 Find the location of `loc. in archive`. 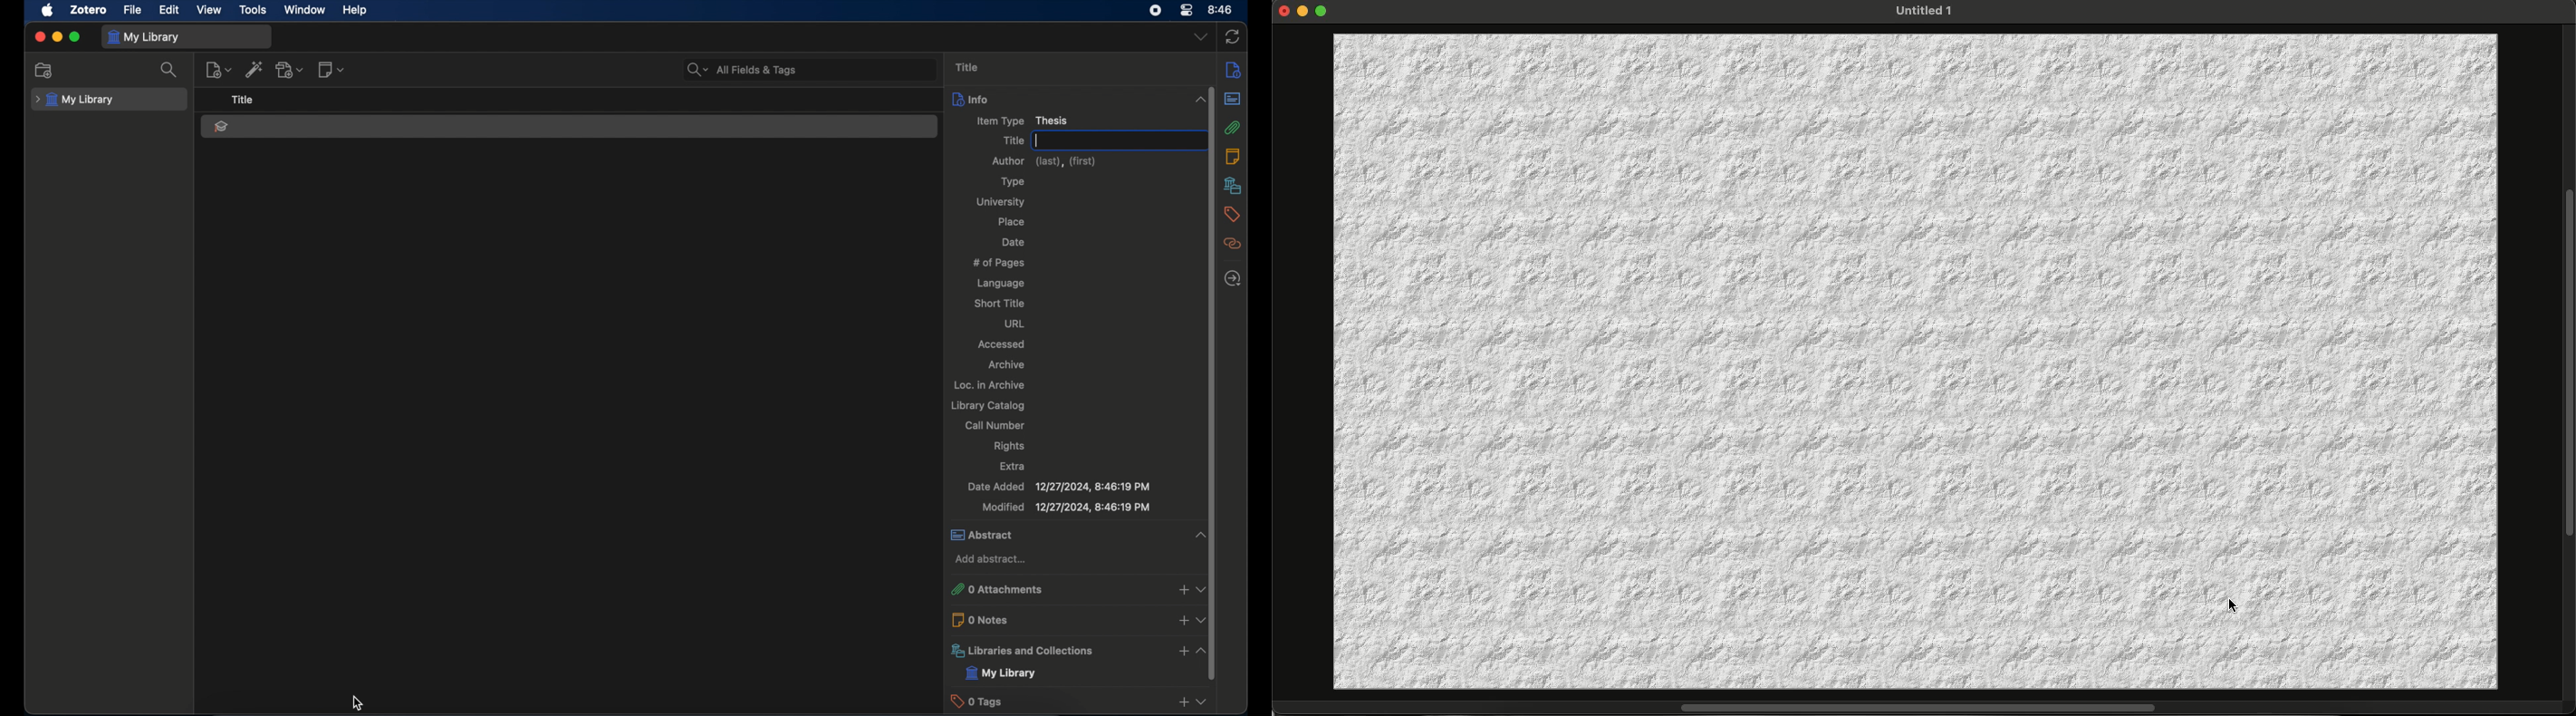

loc. in archive is located at coordinates (989, 385).